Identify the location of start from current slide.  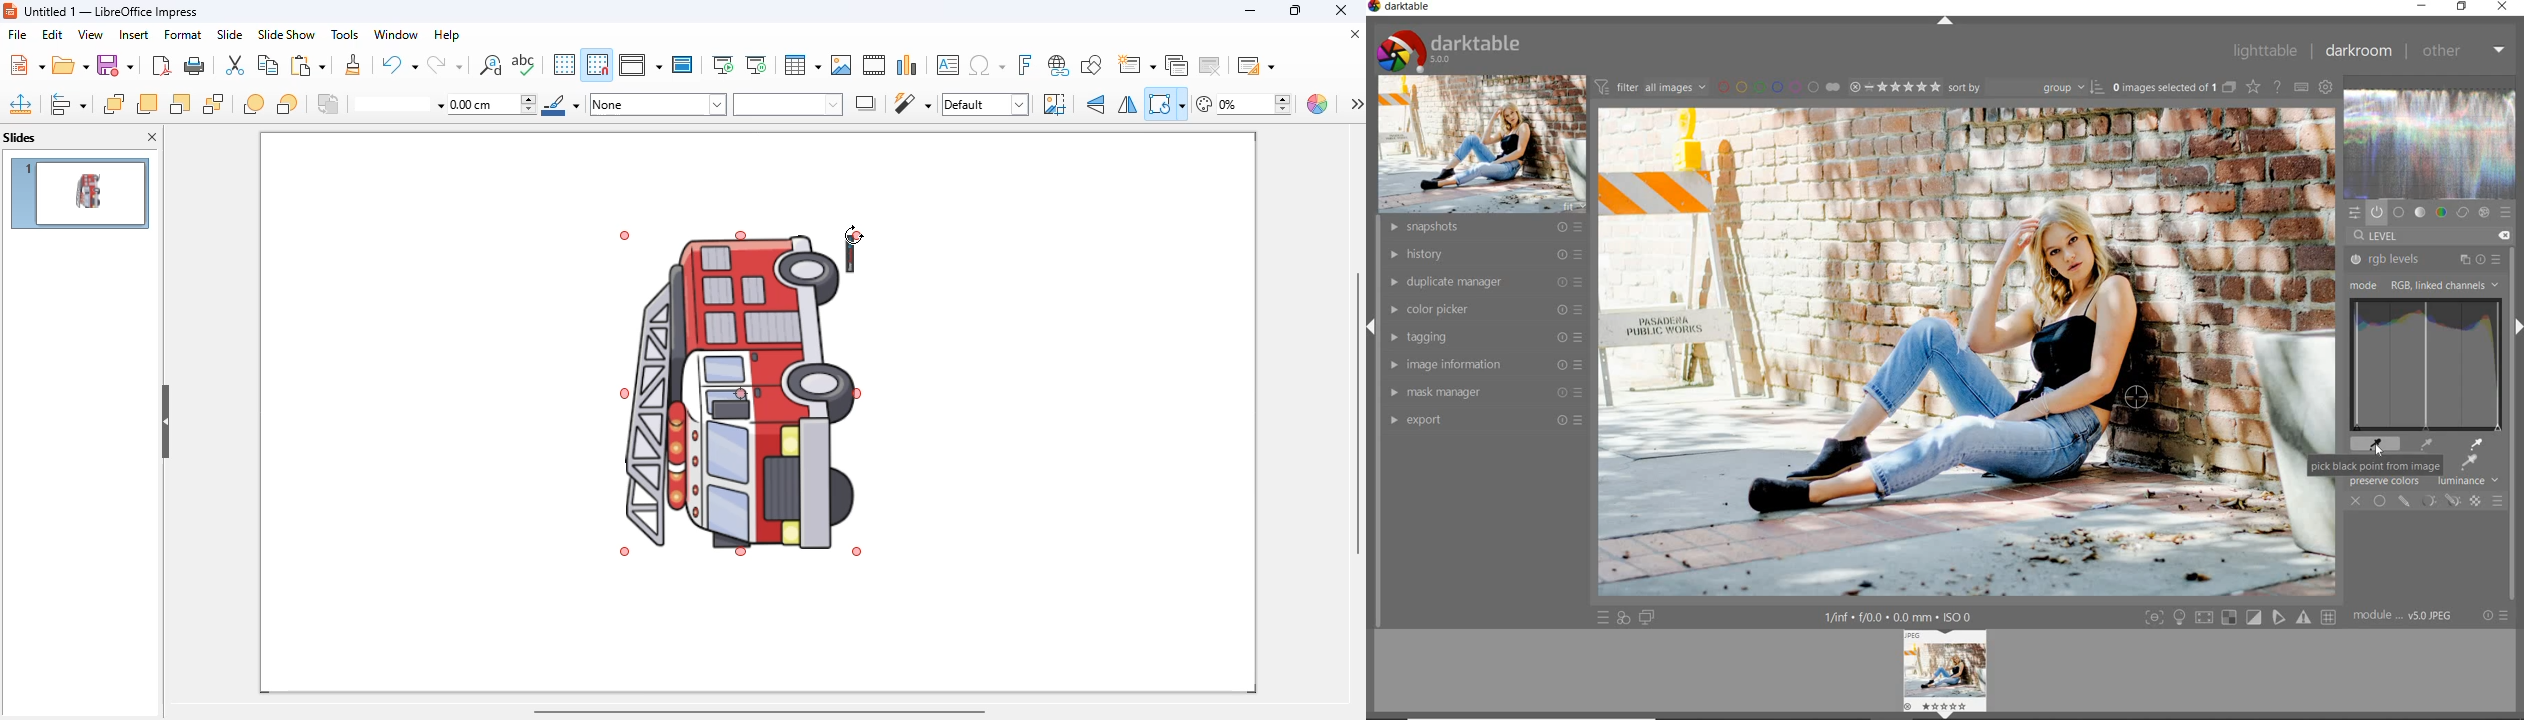
(756, 65).